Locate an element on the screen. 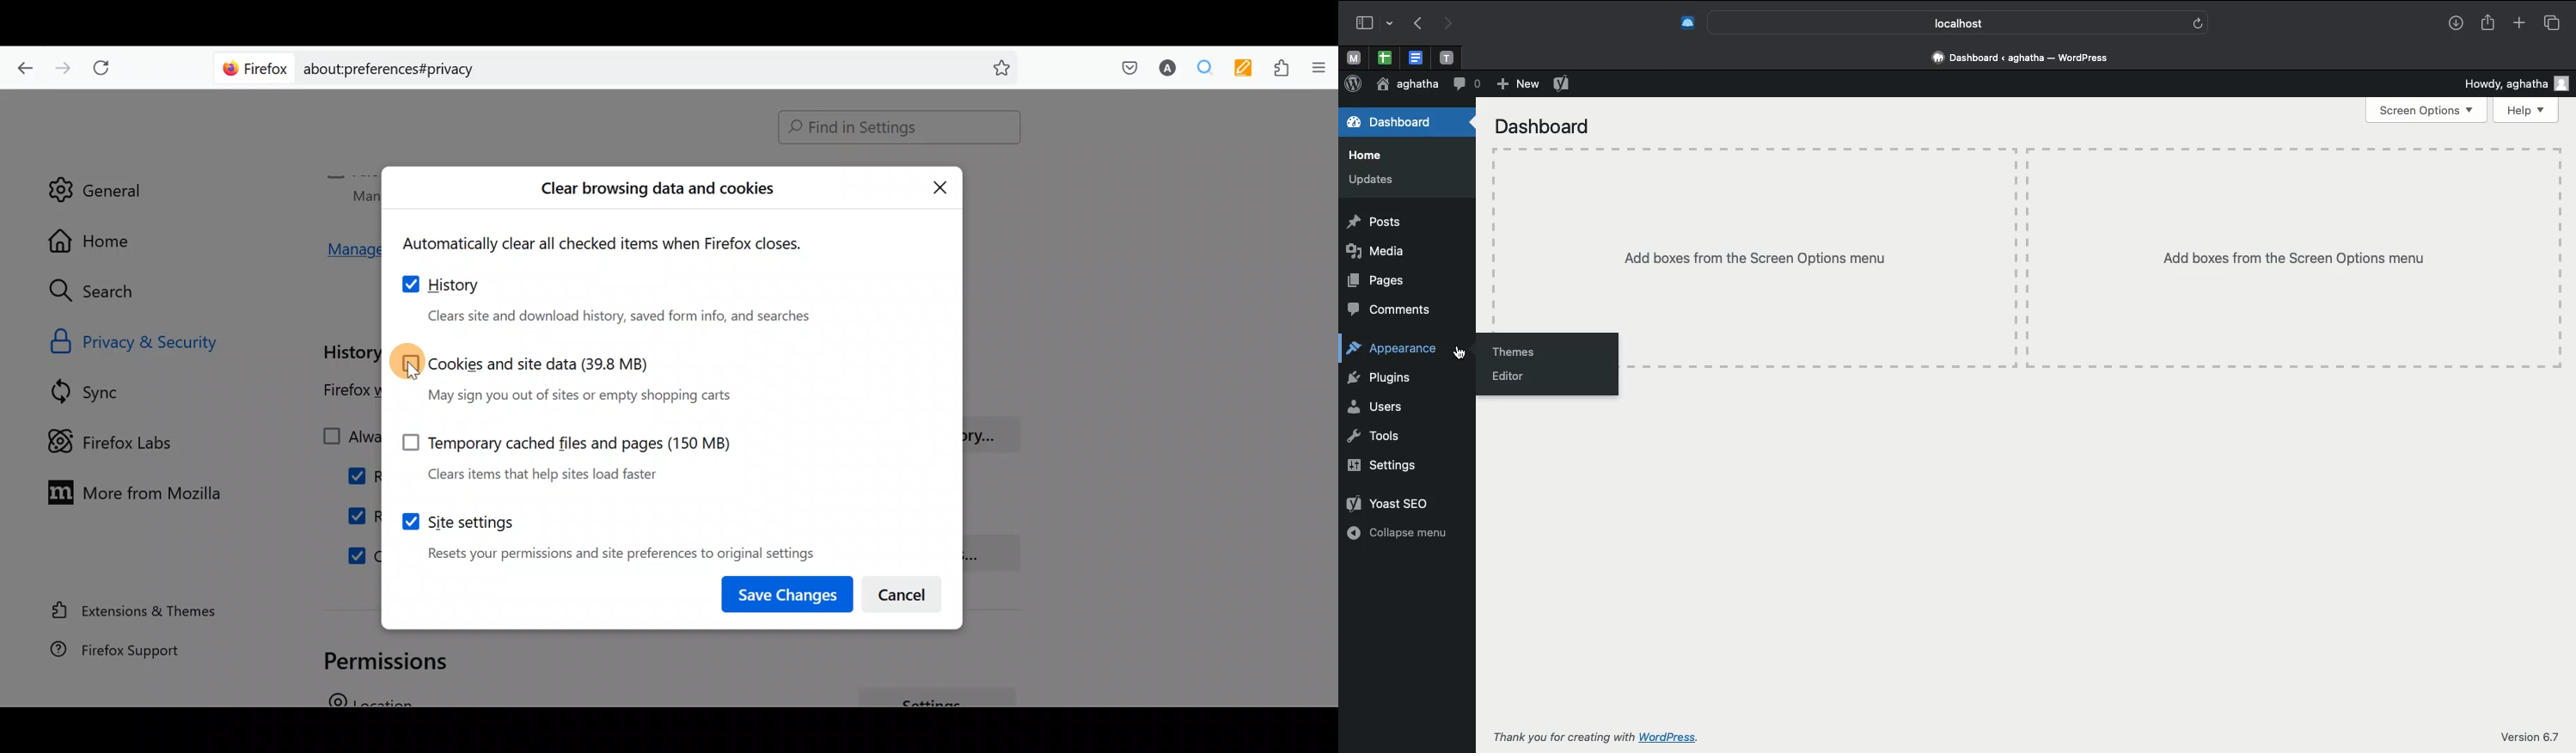 This screenshot has height=756, width=2576. Open application menu is located at coordinates (1318, 69).